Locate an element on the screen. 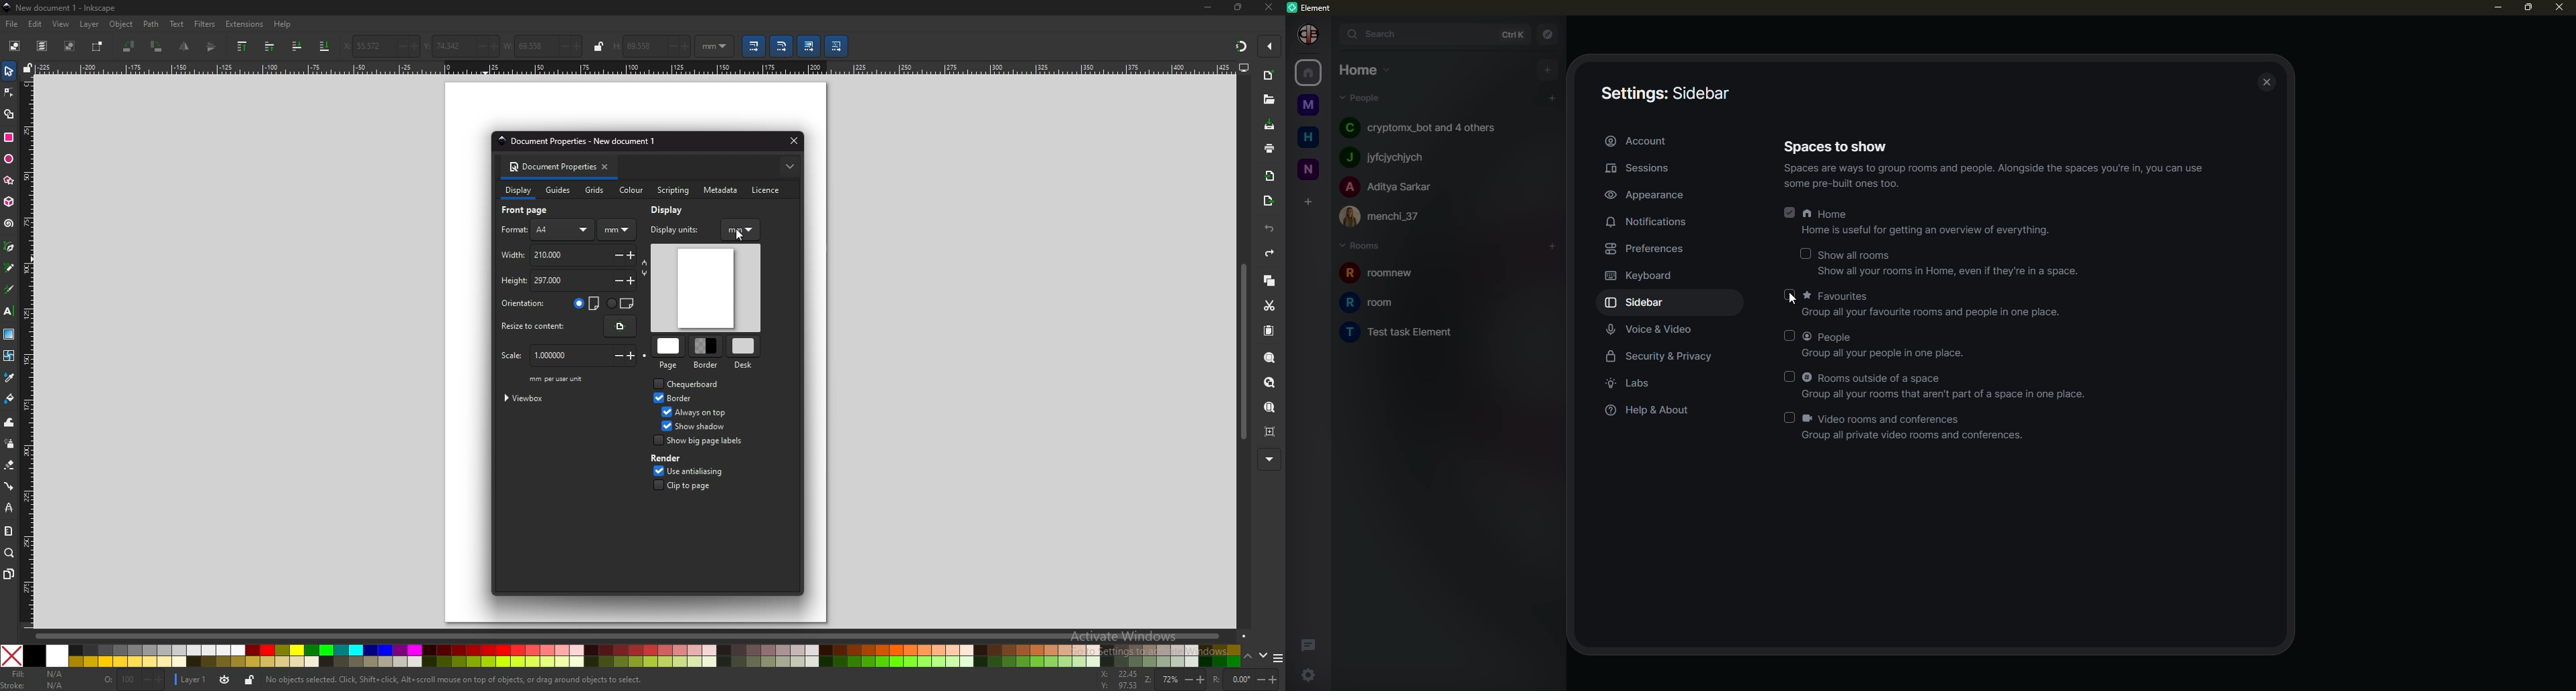  lock guides is located at coordinates (27, 68).